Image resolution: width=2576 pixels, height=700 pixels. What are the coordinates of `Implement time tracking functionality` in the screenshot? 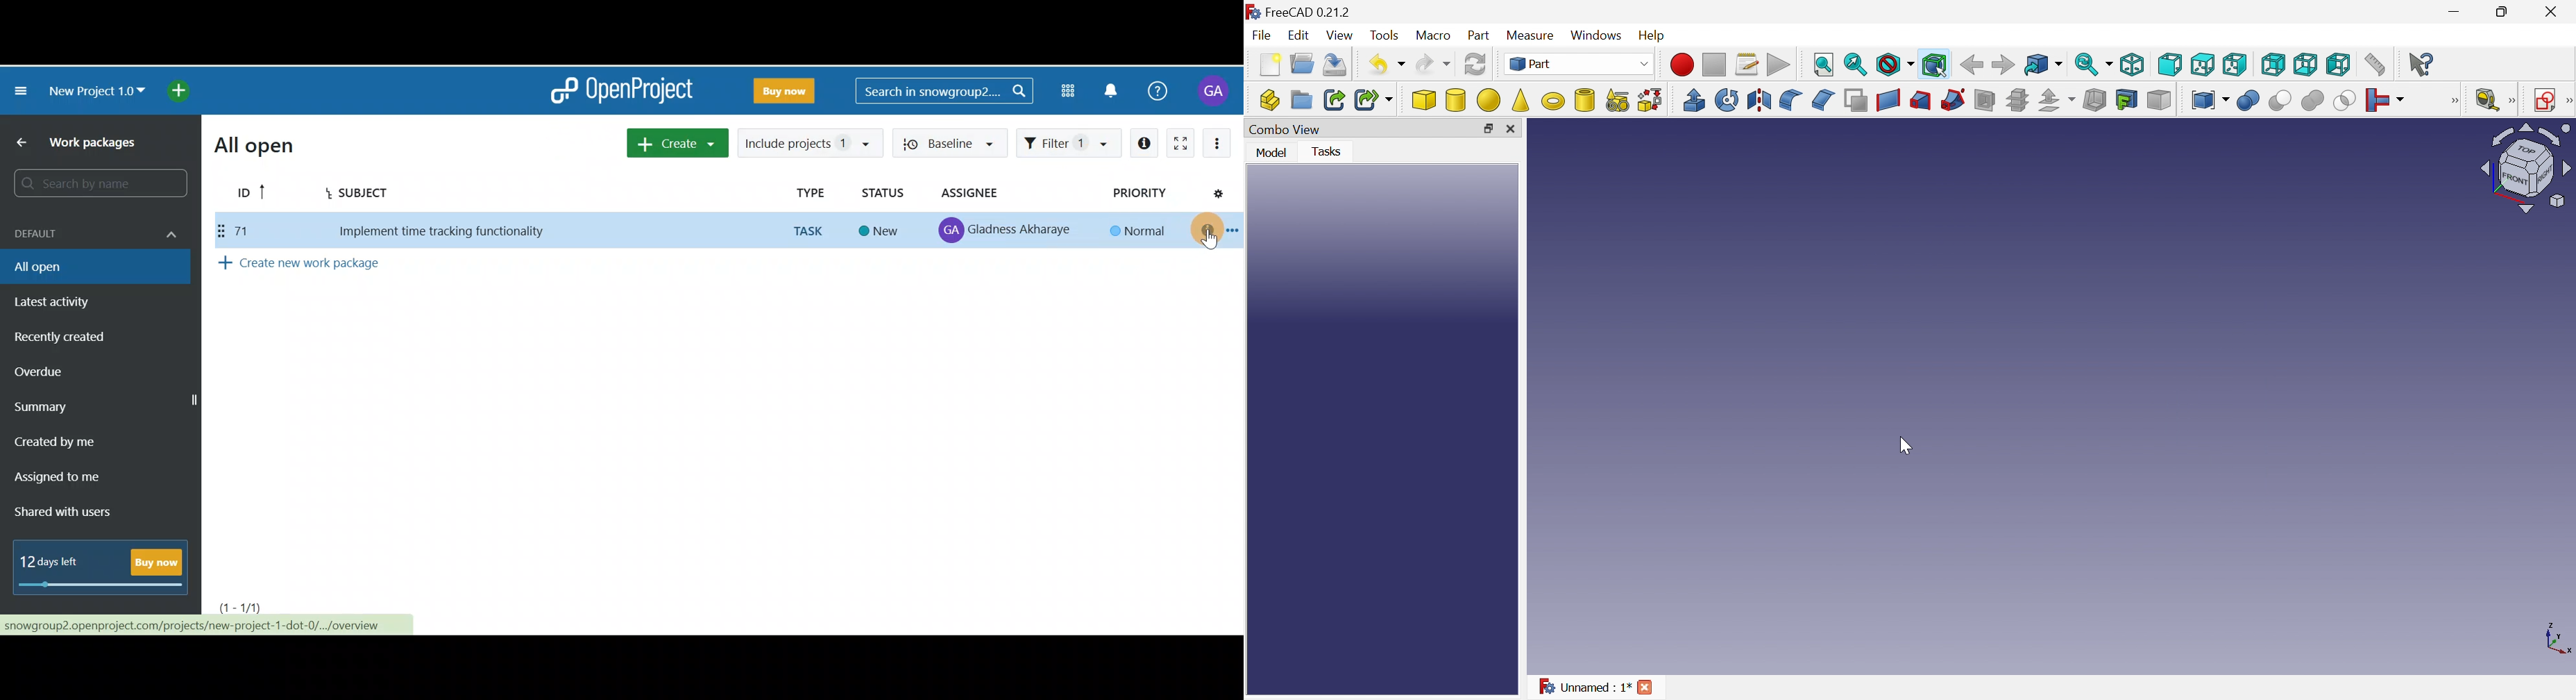 It's located at (443, 231).